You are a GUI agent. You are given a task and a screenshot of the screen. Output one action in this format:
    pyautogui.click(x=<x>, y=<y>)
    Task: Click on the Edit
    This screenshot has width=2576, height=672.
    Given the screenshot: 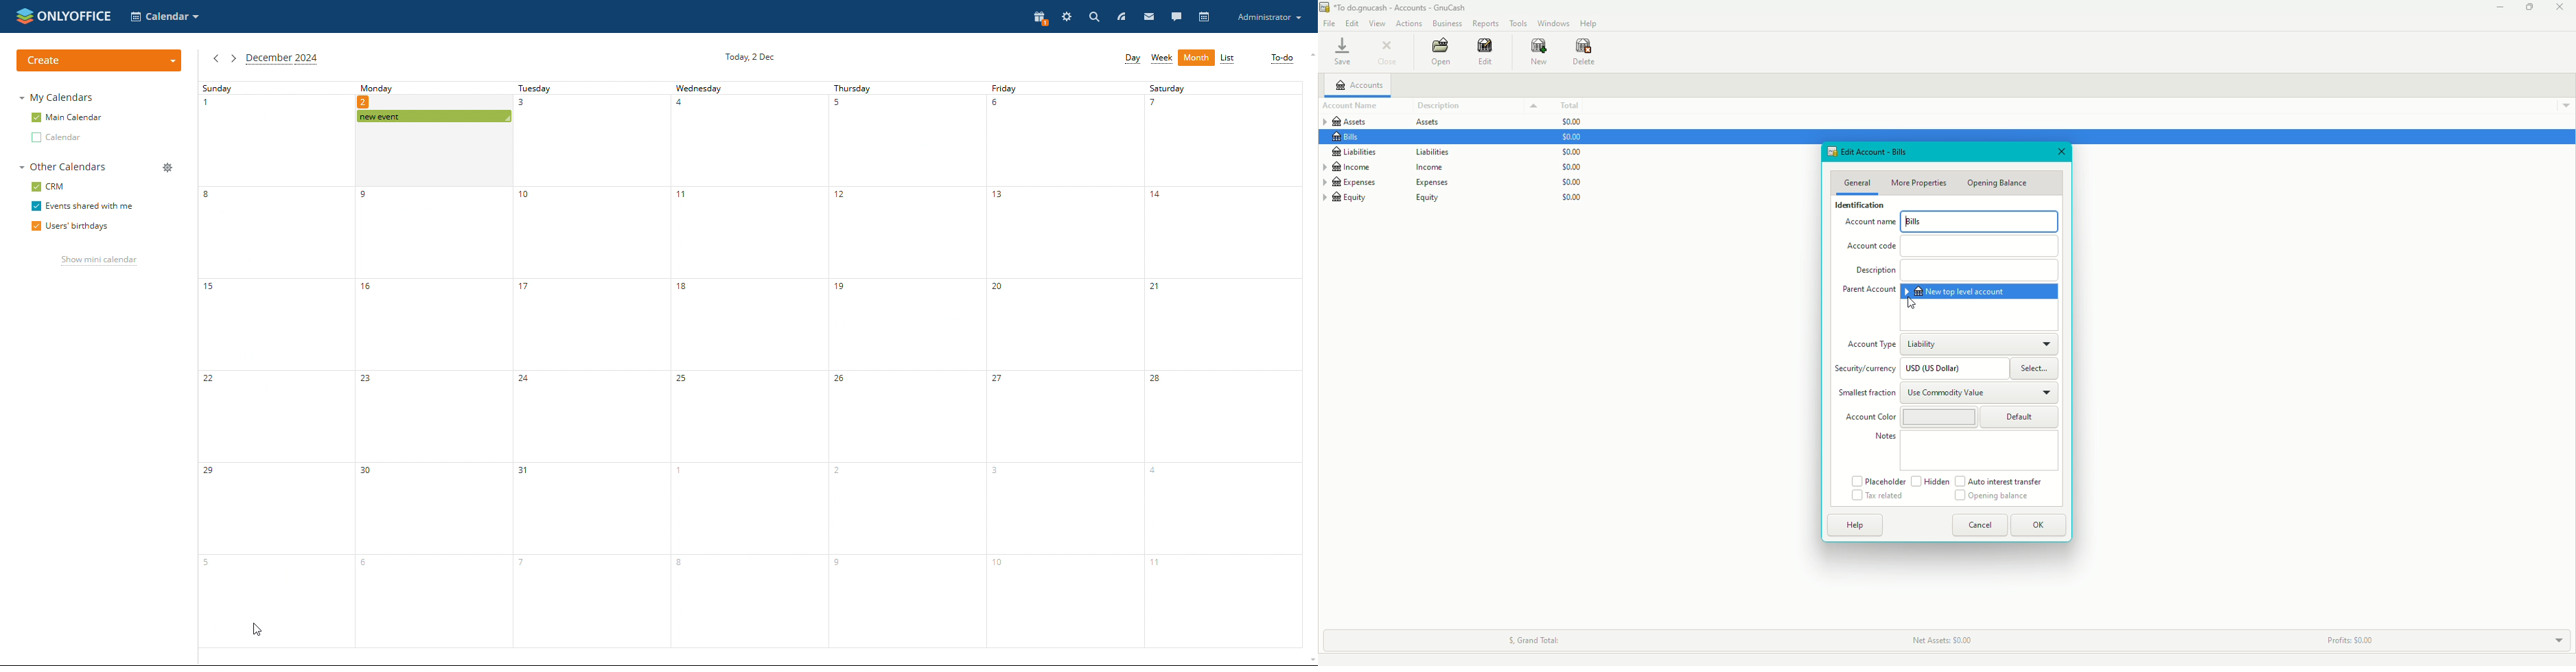 What is the action you would take?
    pyautogui.click(x=1355, y=24)
    